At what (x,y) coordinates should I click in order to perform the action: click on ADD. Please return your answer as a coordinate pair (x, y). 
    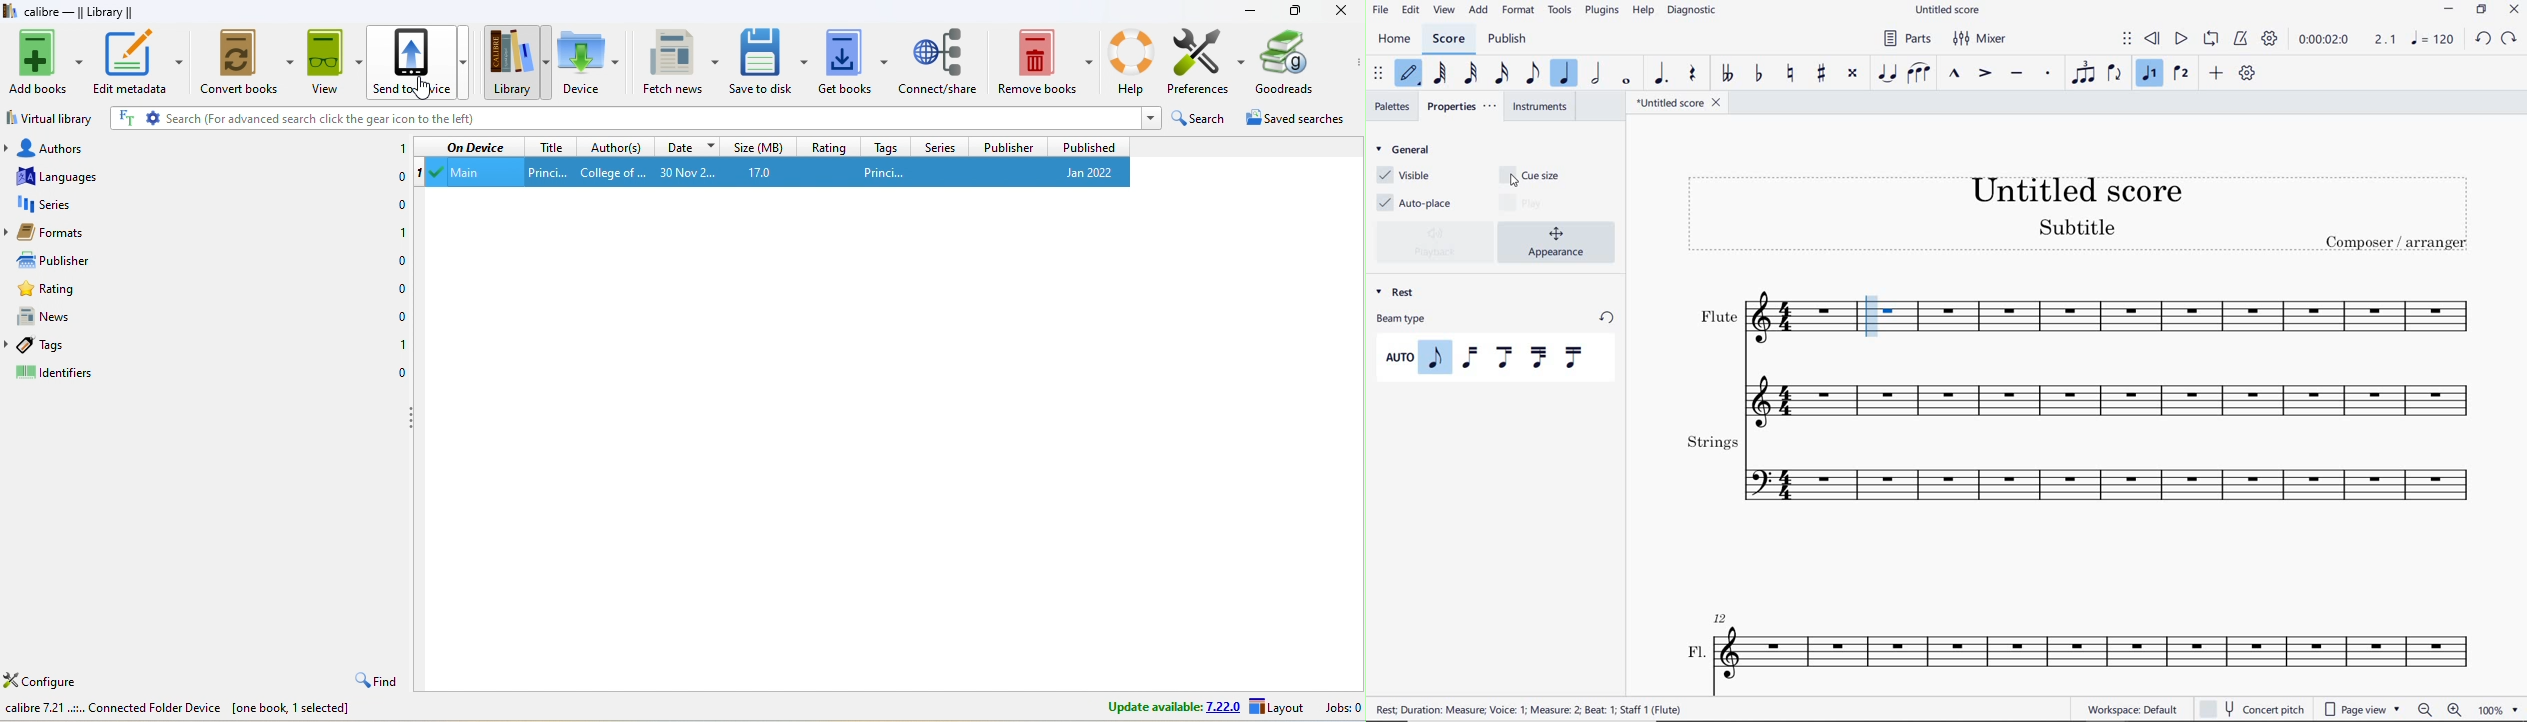
    Looking at the image, I should click on (1478, 10).